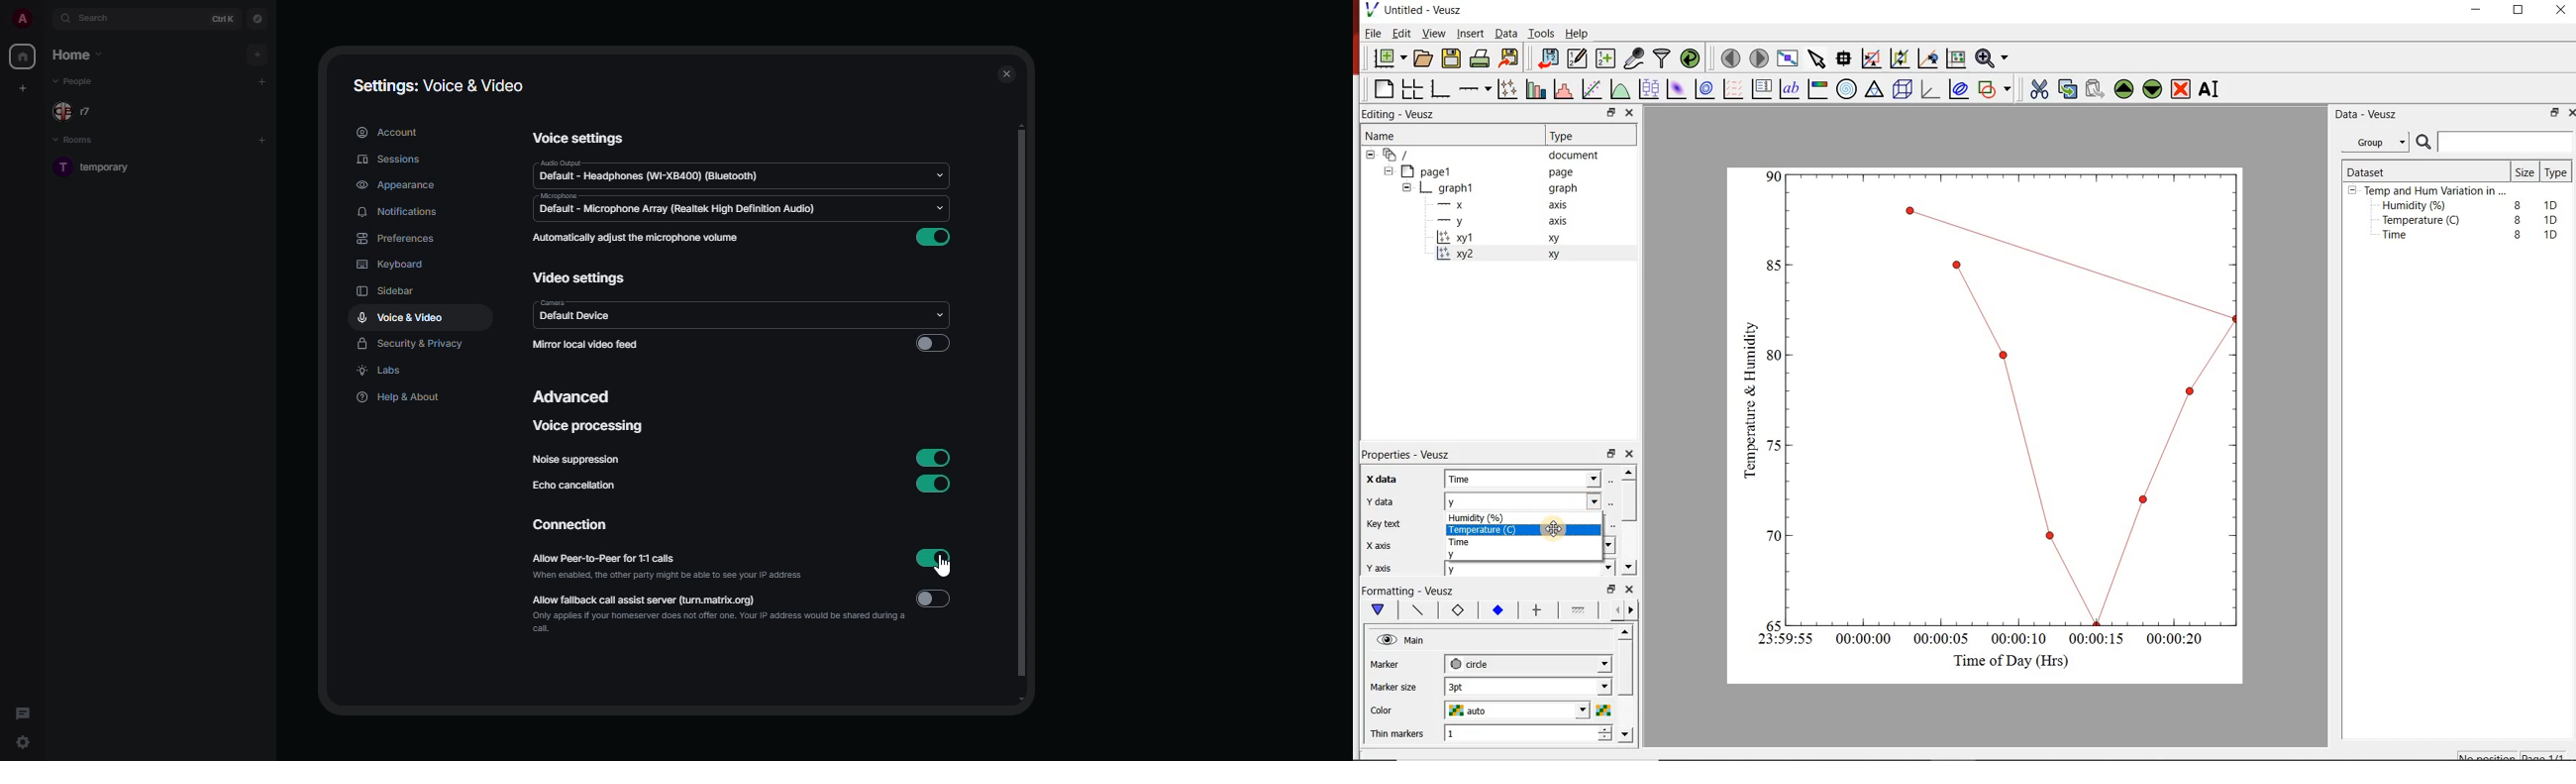  What do you see at coordinates (2213, 89) in the screenshot?
I see `Rename the selected widget` at bounding box center [2213, 89].